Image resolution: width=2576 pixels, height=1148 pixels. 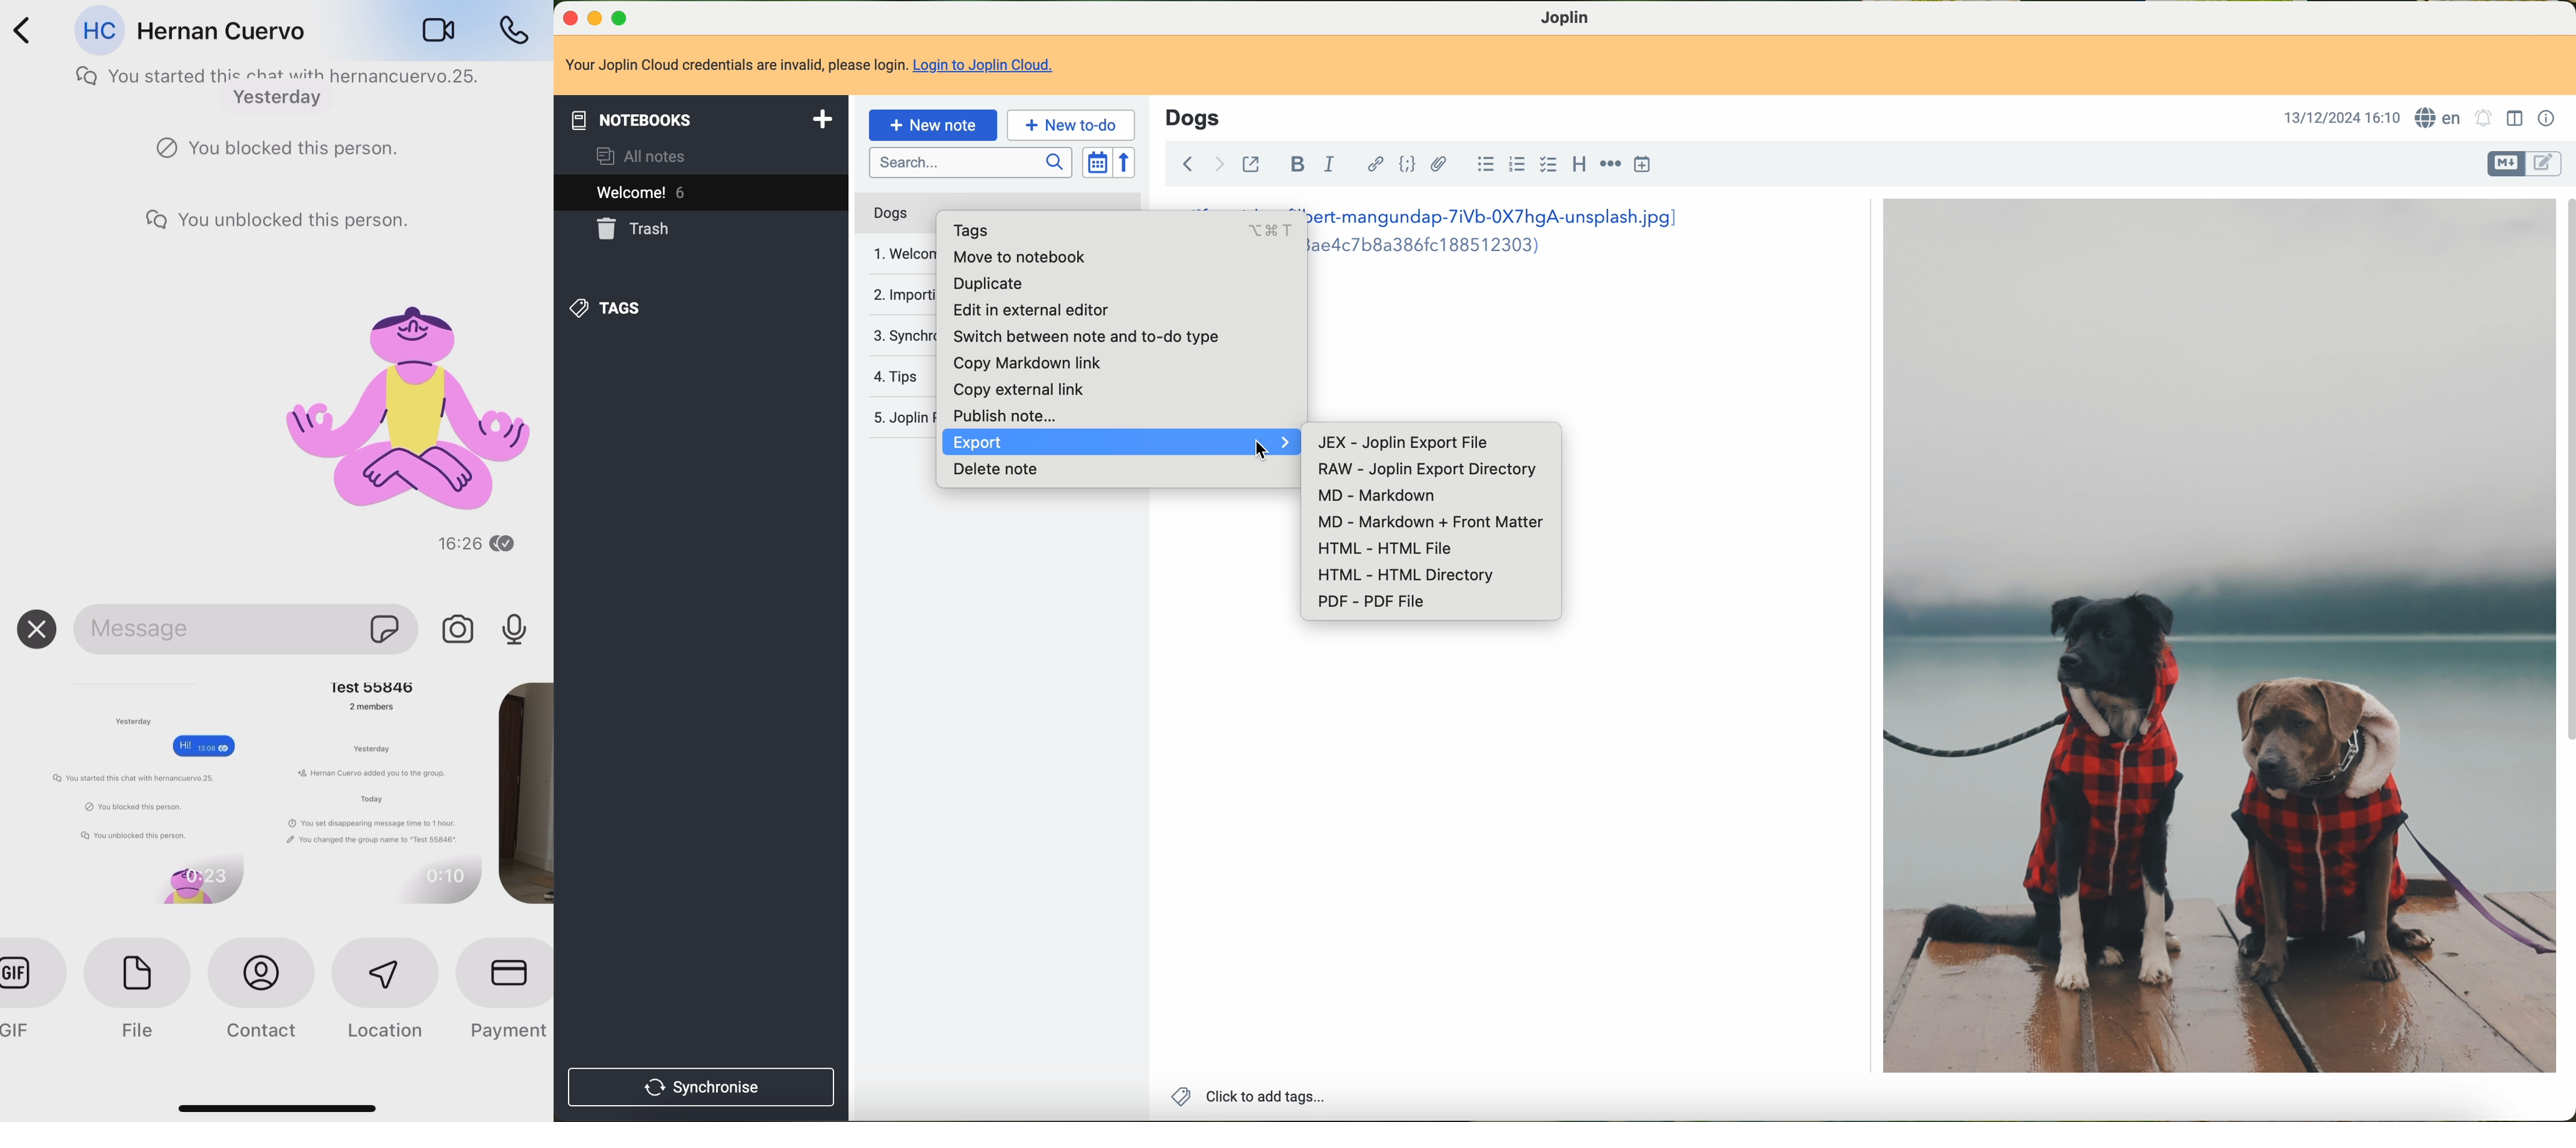 What do you see at coordinates (1425, 523) in the screenshot?
I see `MD - Markdown + Front Matter` at bounding box center [1425, 523].